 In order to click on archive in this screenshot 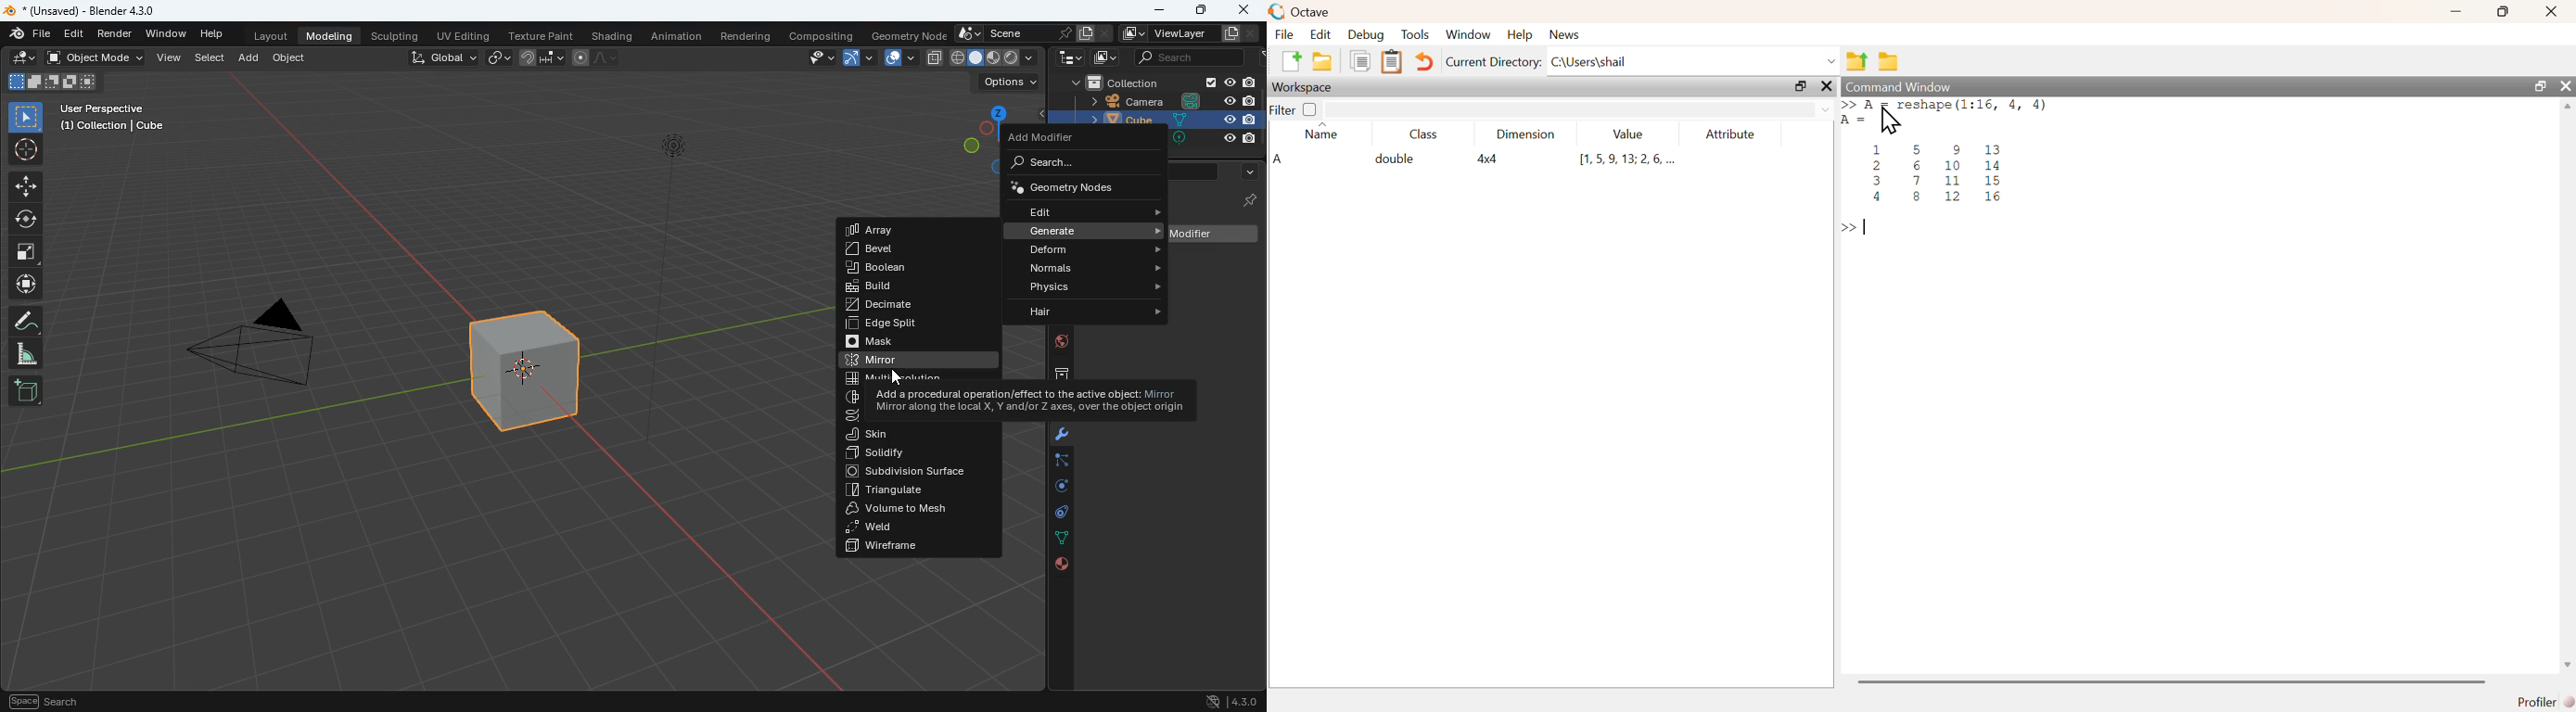, I will do `click(1052, 375)`.